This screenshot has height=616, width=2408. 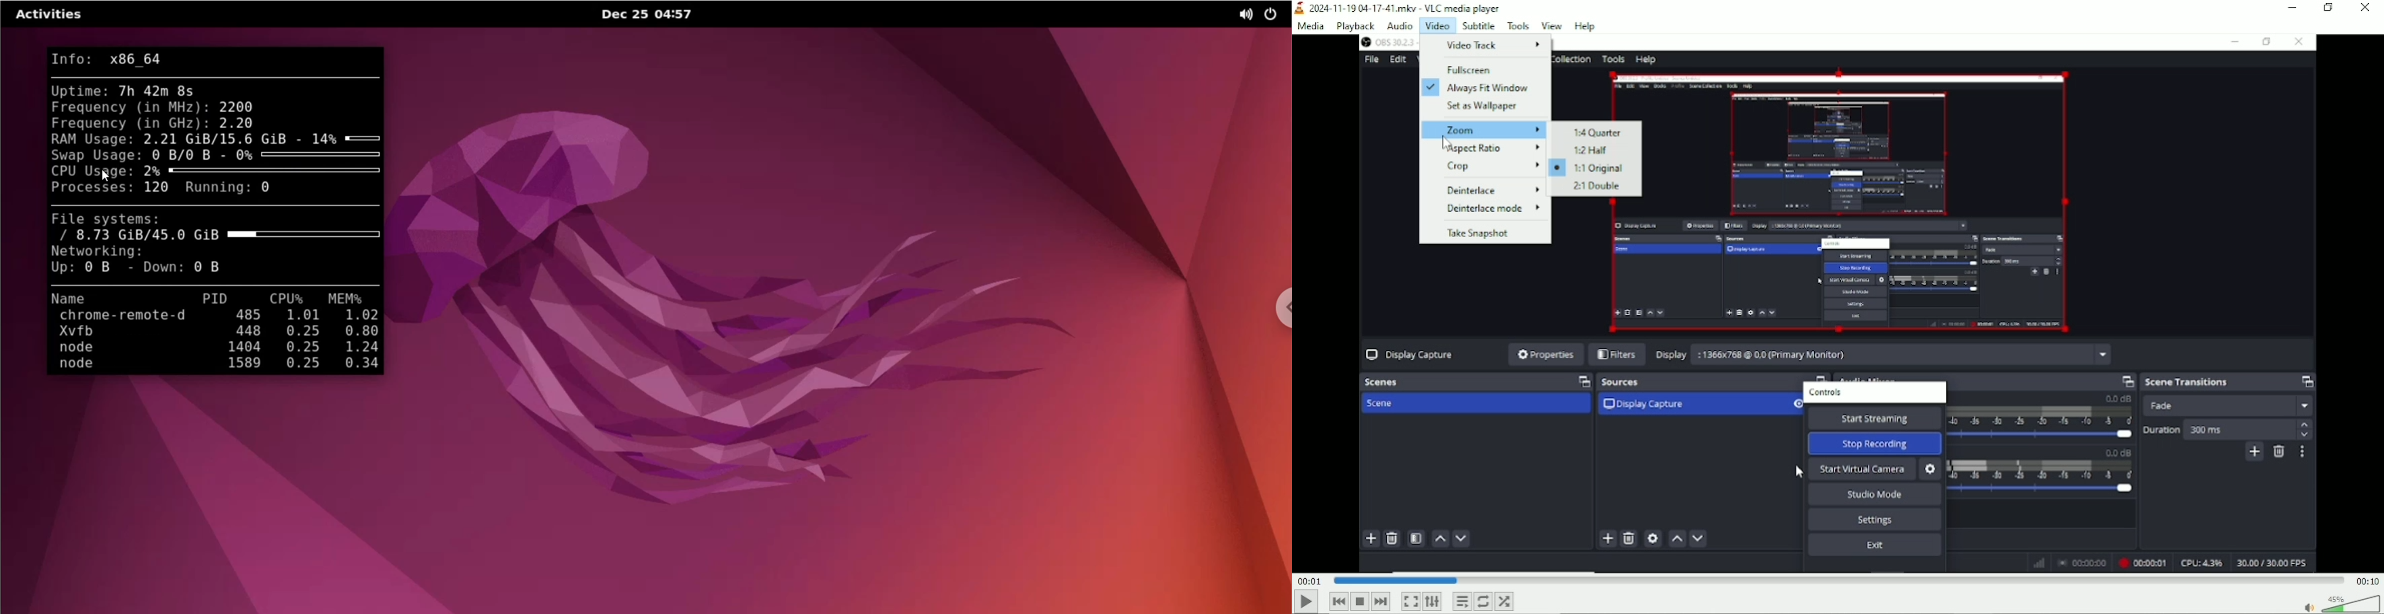 What do you see at coordinates (2330, 8) in the screenshot?
I see `restore down` at bounding box center [2330, 8].